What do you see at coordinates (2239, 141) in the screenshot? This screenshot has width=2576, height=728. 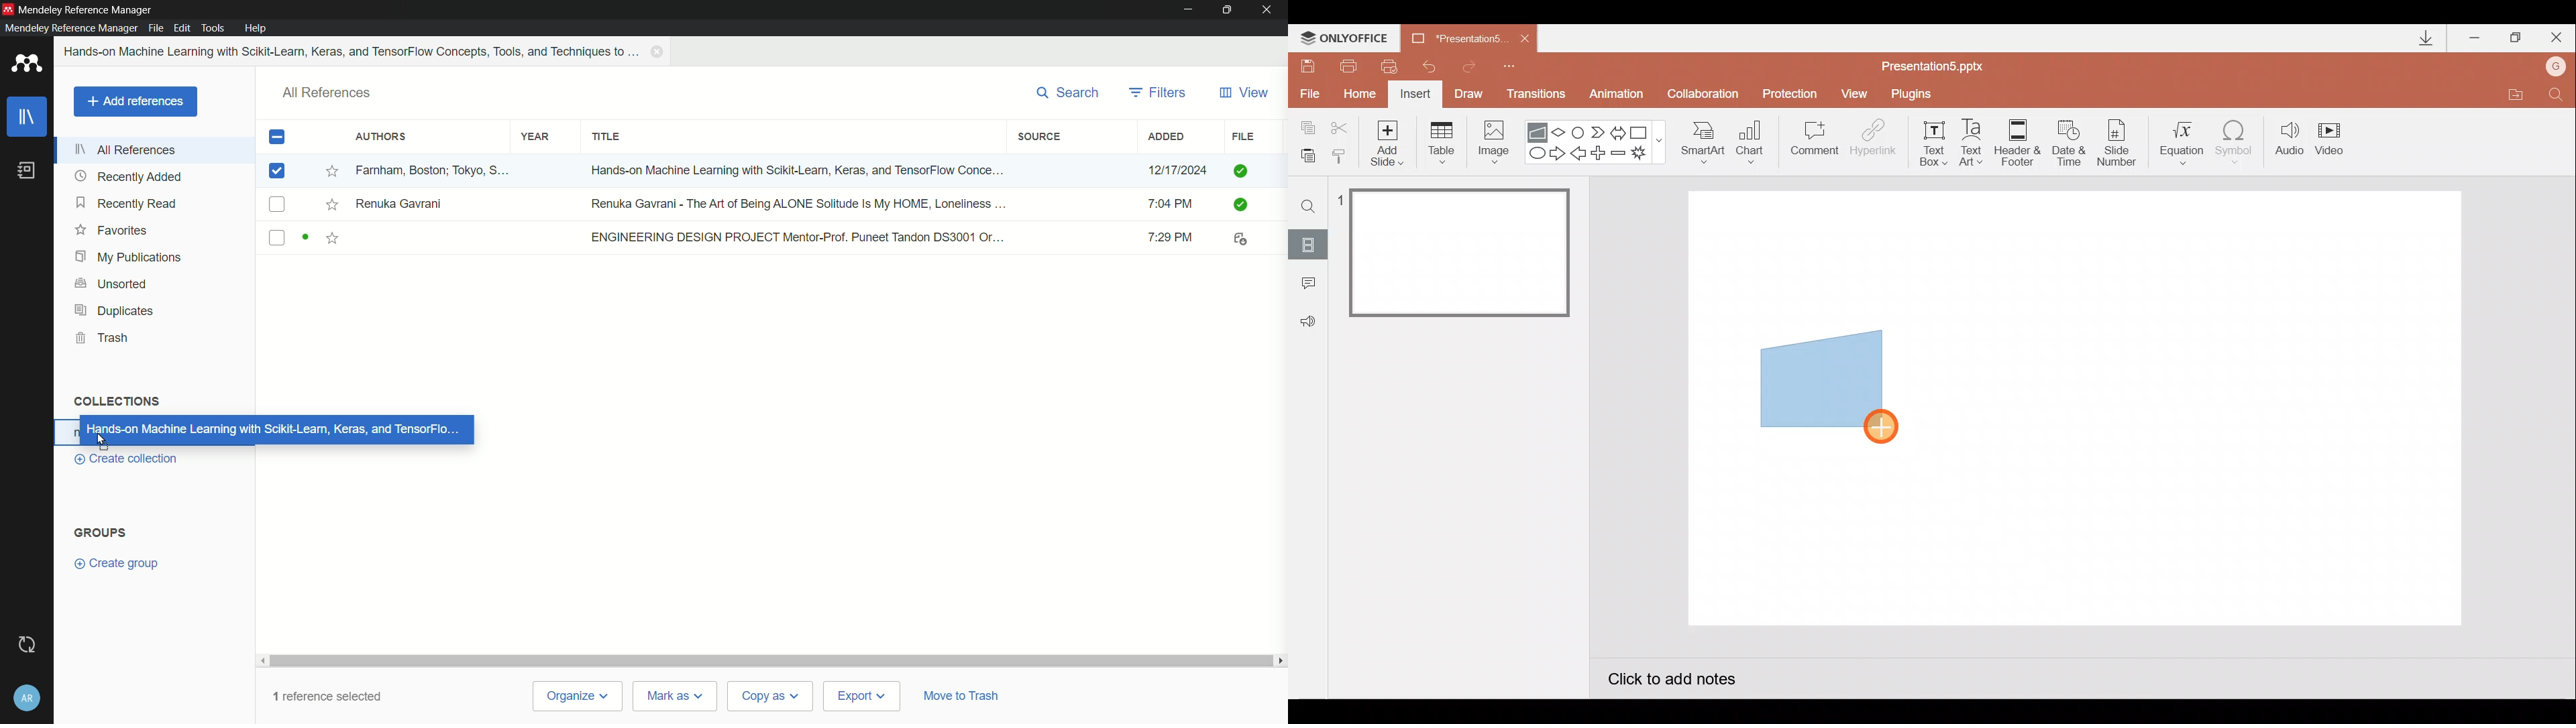 I see `Symbol` at bounding box center [2239, 141].